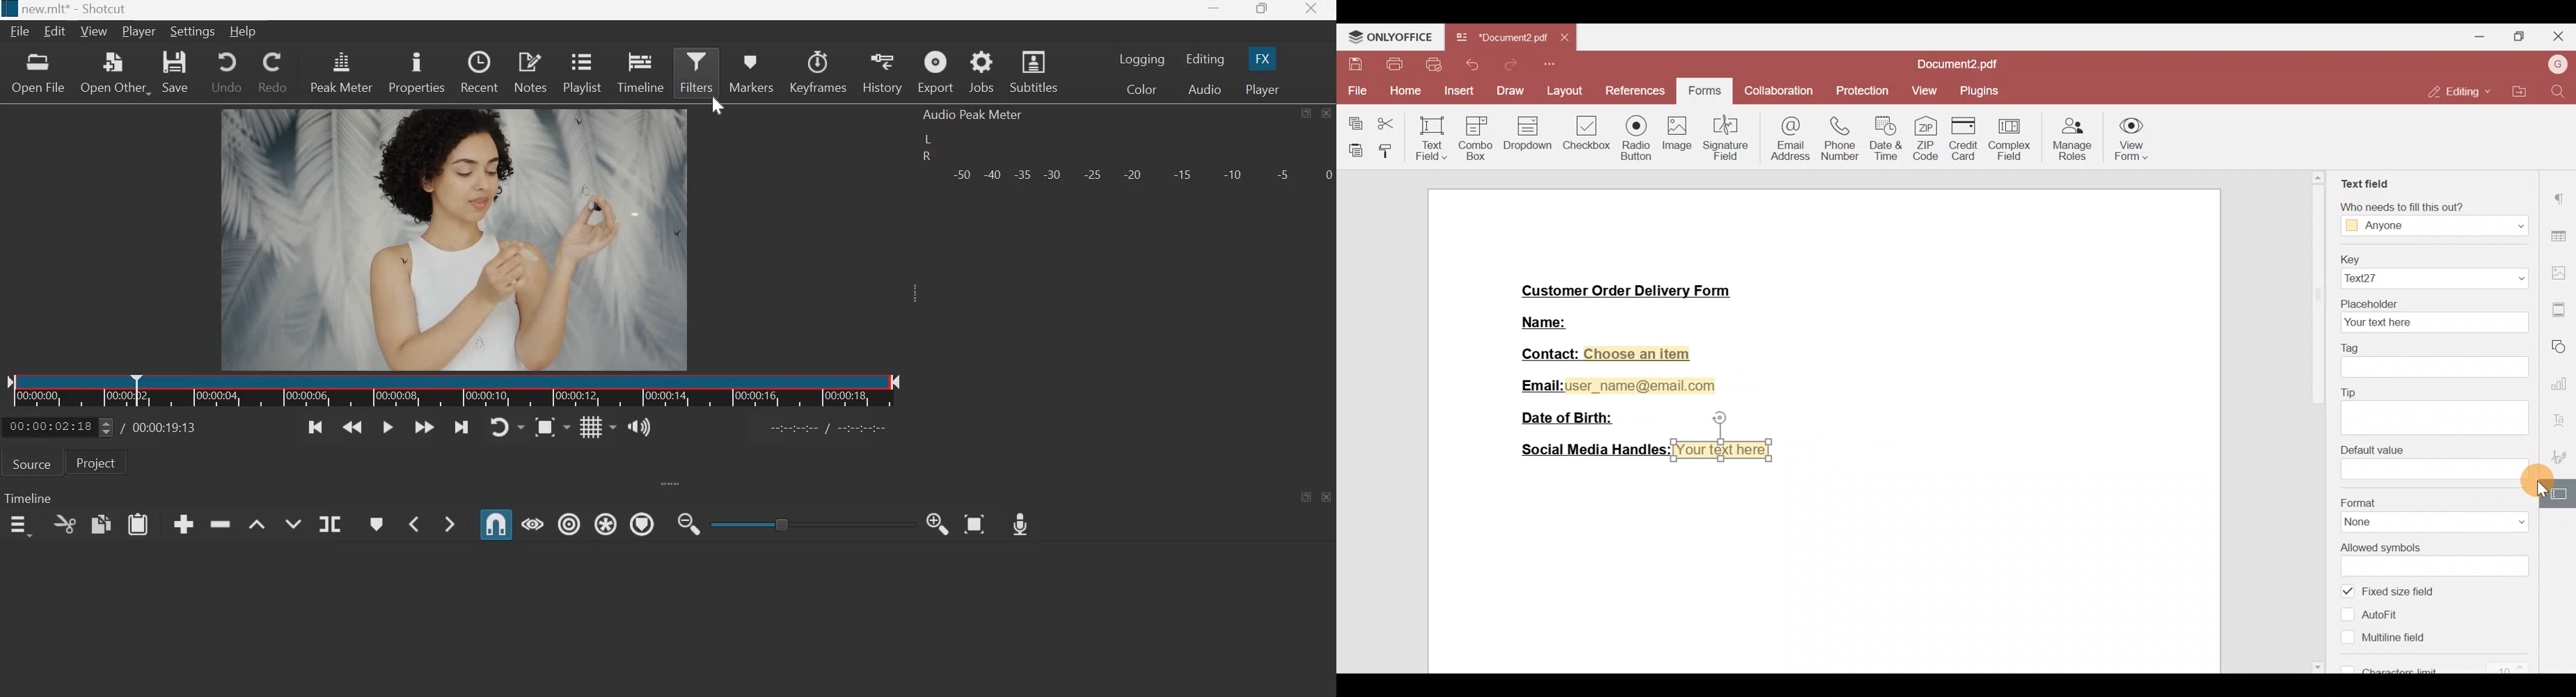  I want to click on Peak Meter, so click(342, 71).